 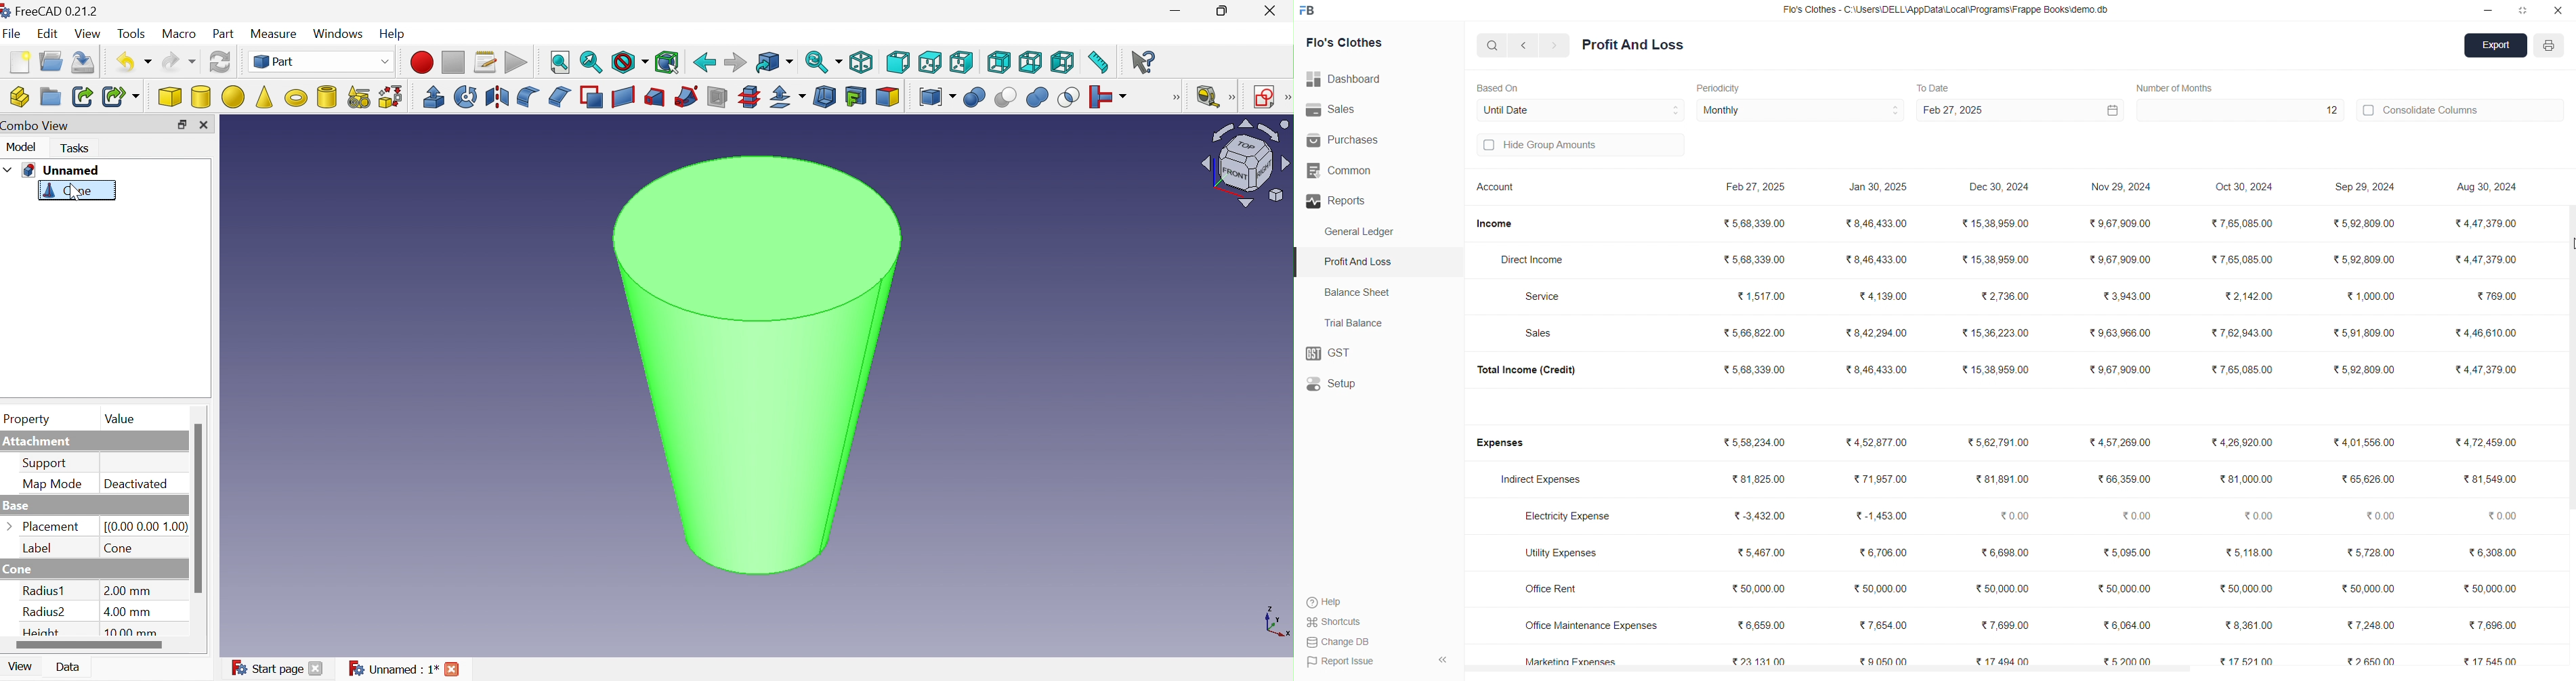 What do you see at coordinates (2369, 552) in the screenshot?
I see `₹ 5,728.00` at bounding box center [2369, 552].